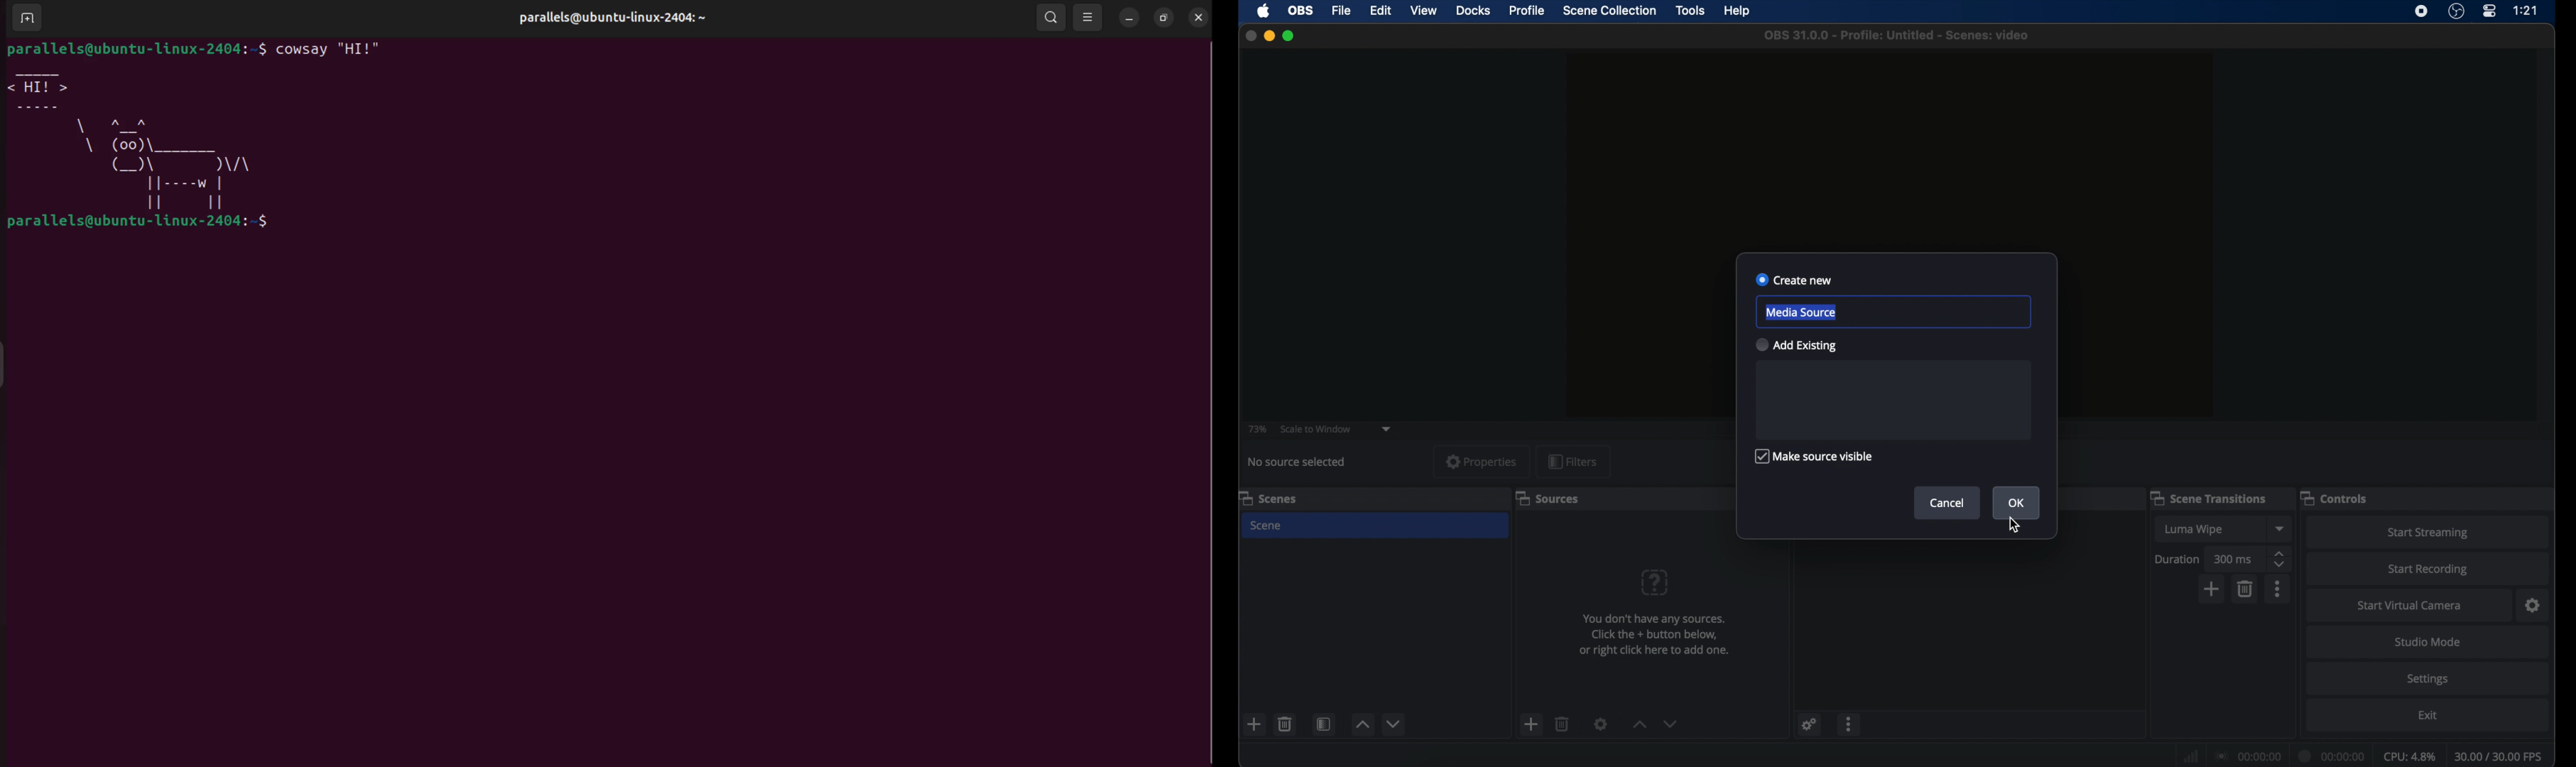 Image resolution: width=2576 pixels, height=784 pixels. I want to click on no source selected, so click(1298, 461).